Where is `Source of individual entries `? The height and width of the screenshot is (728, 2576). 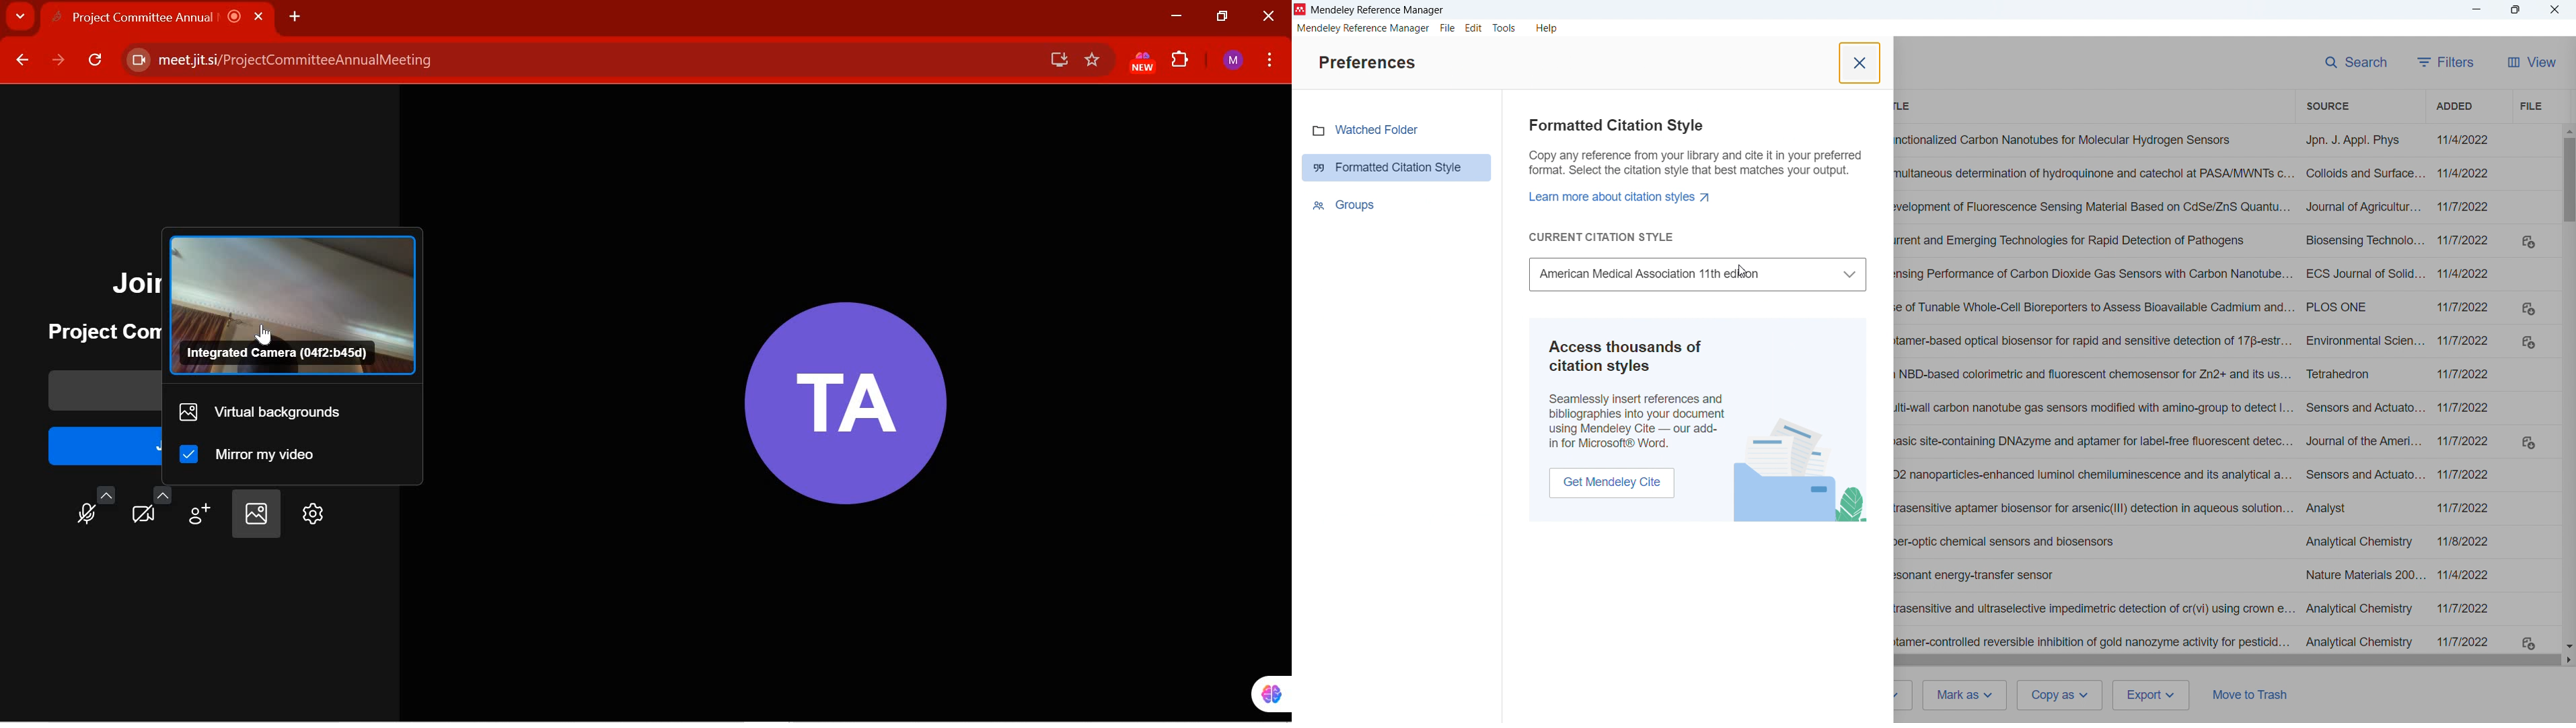
Source of individual entries  is located at coordinates (2362, 390).